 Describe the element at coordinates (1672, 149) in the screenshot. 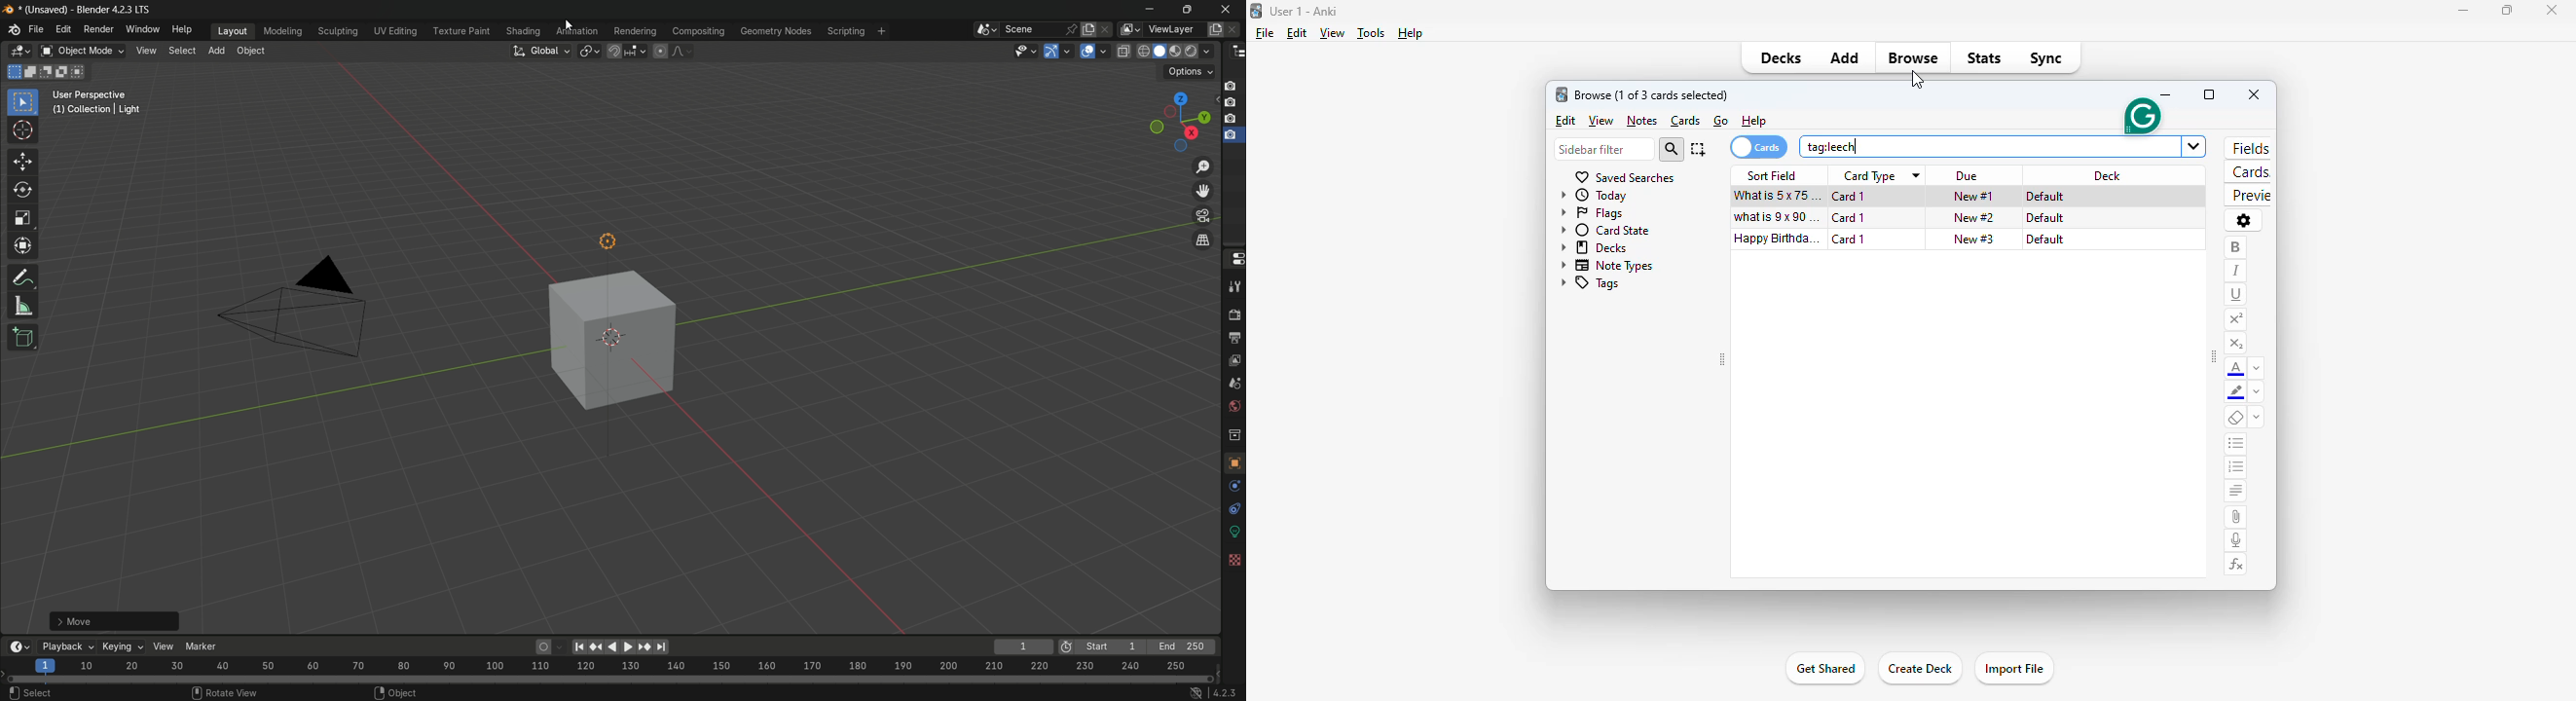

I see `search` at that location.